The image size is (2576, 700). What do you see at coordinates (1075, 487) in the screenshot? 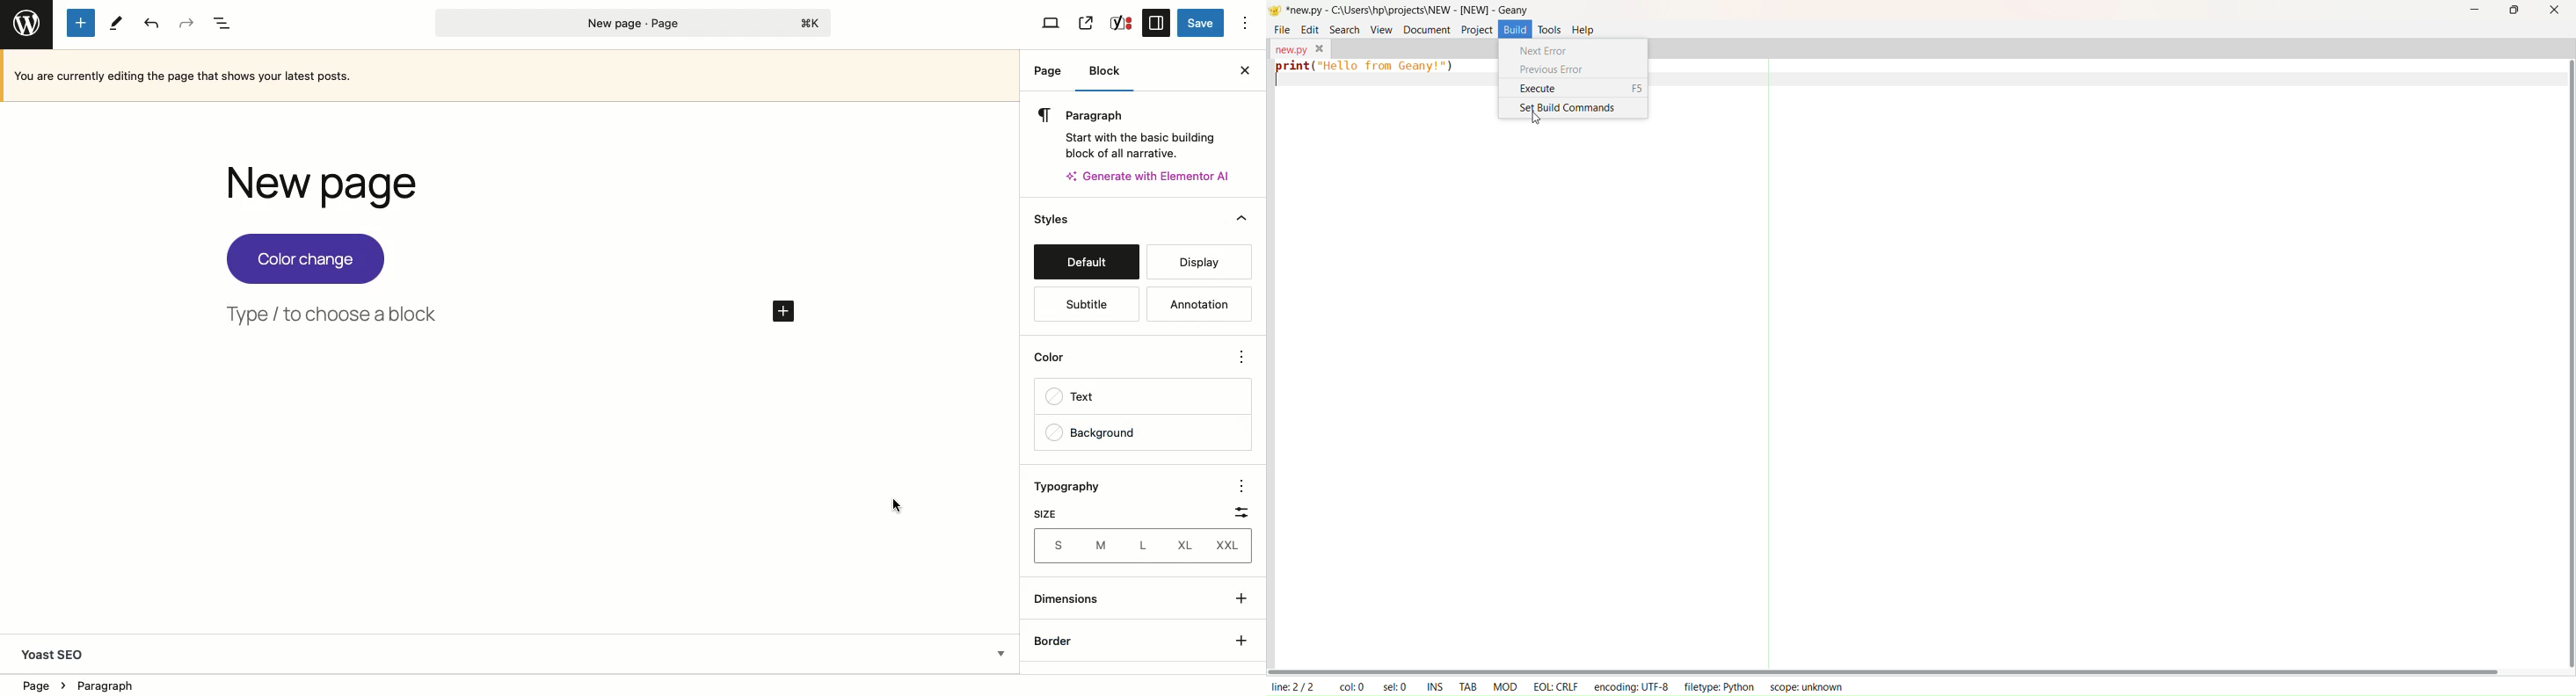
I see `Typography` at bounding box center [1075, 487].